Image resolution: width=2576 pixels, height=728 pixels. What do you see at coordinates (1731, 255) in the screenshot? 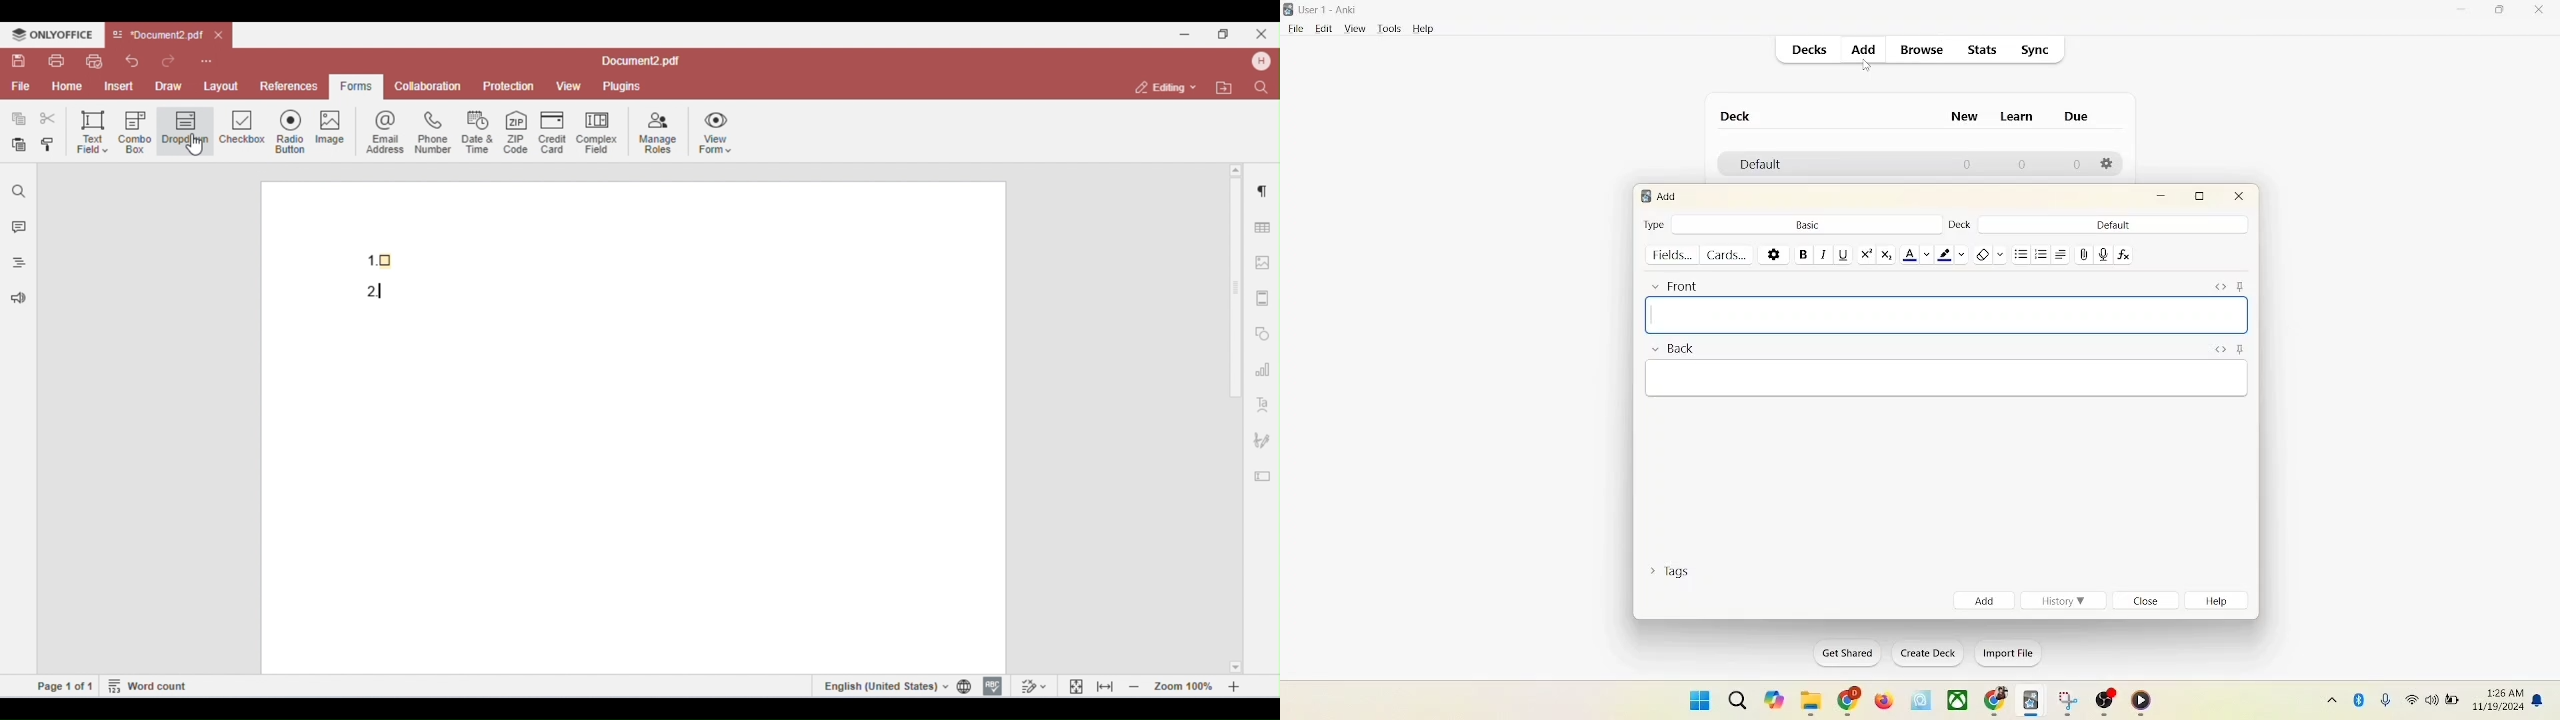
I see `cards` at bounding box center [1731, 255].